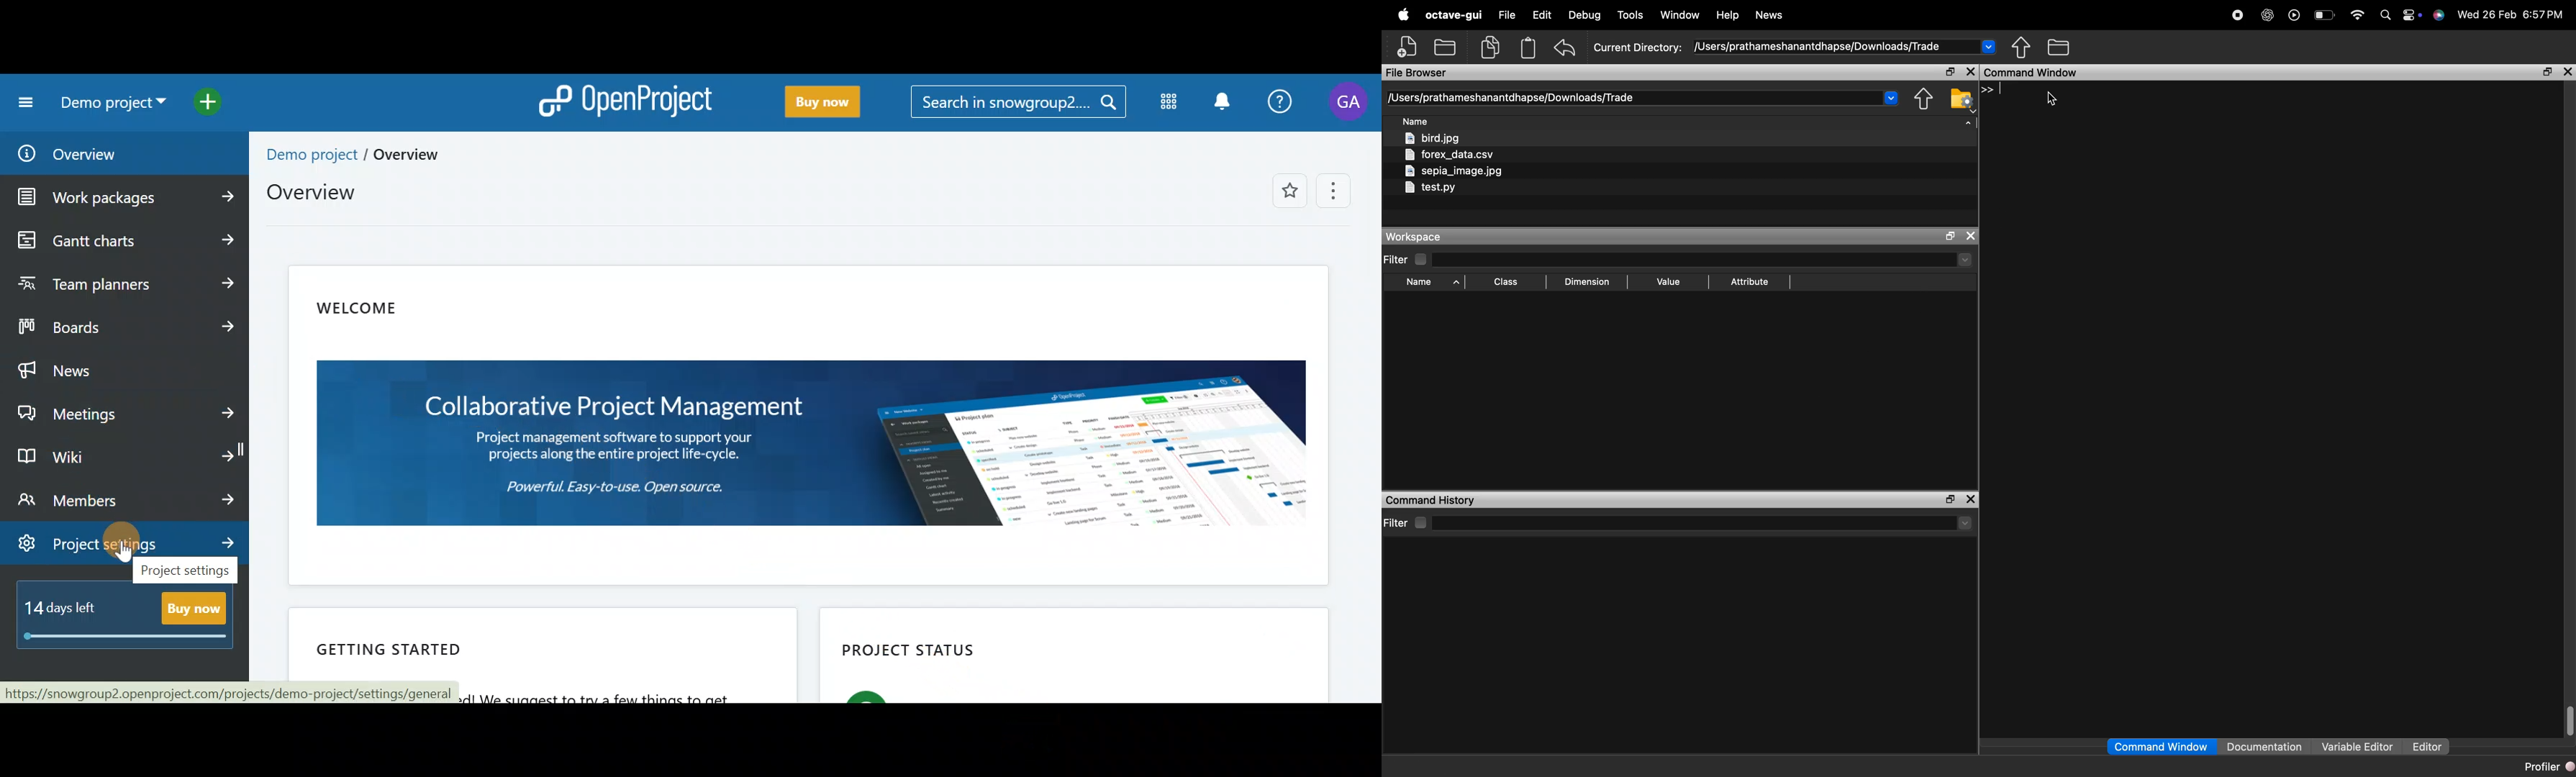 The width and height of the screenshot is (2576, 784). Describe the element at coordinates (2266, 747) in the screenshot. I see `documentation` at that location.